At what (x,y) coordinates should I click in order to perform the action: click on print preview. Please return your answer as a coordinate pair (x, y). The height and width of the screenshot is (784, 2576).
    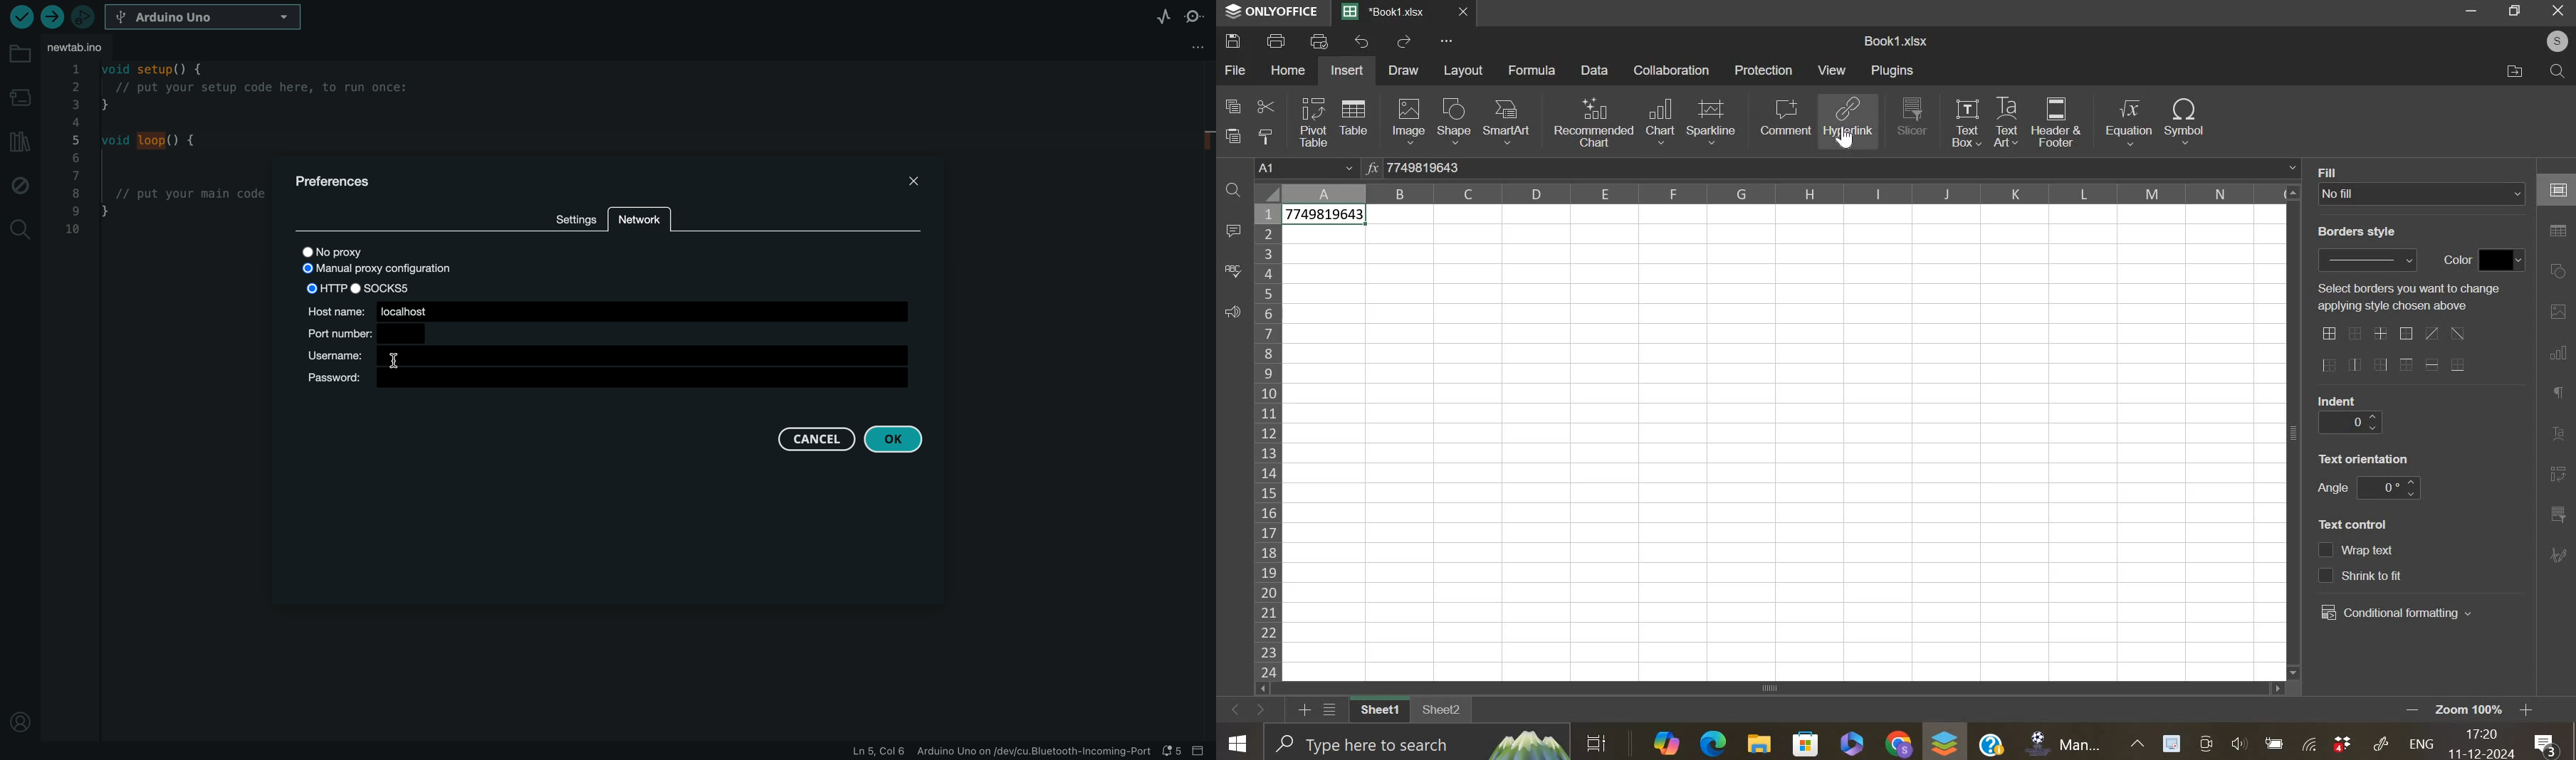
    Looking at the image, I should click on (1319, 41).